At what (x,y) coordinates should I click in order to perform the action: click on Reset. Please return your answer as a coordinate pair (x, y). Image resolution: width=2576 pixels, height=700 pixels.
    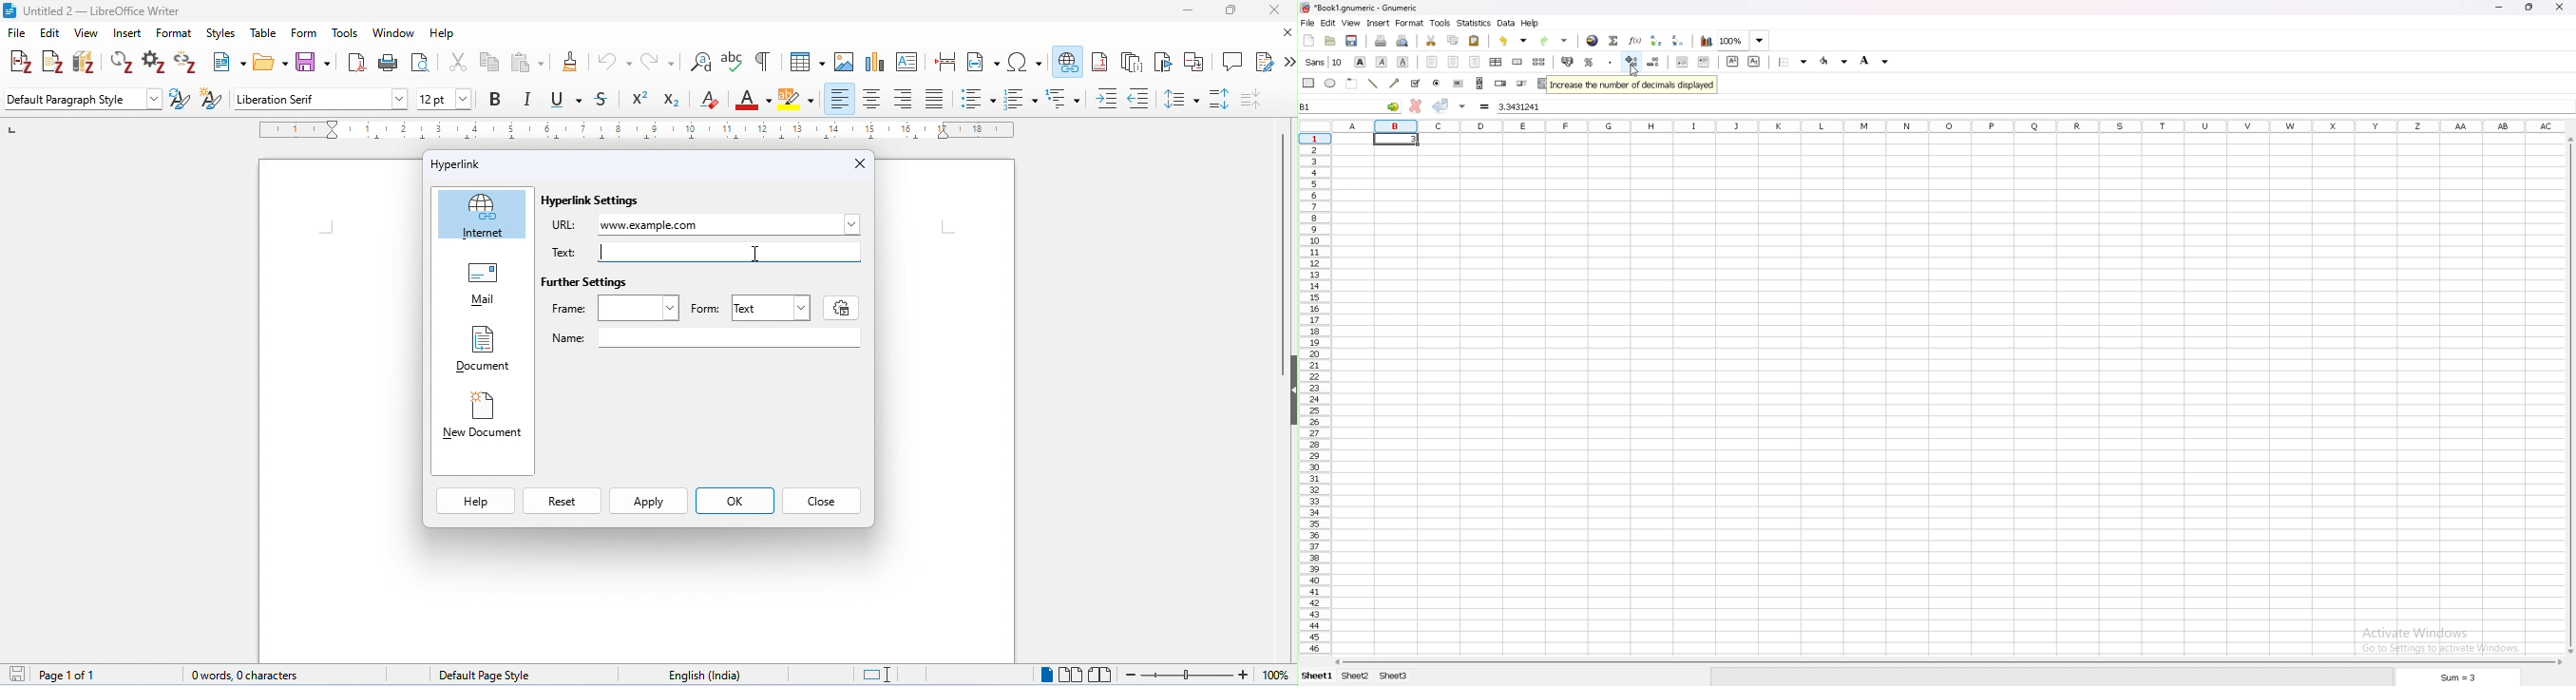
    Looking at the image, I should click on (568, 499).